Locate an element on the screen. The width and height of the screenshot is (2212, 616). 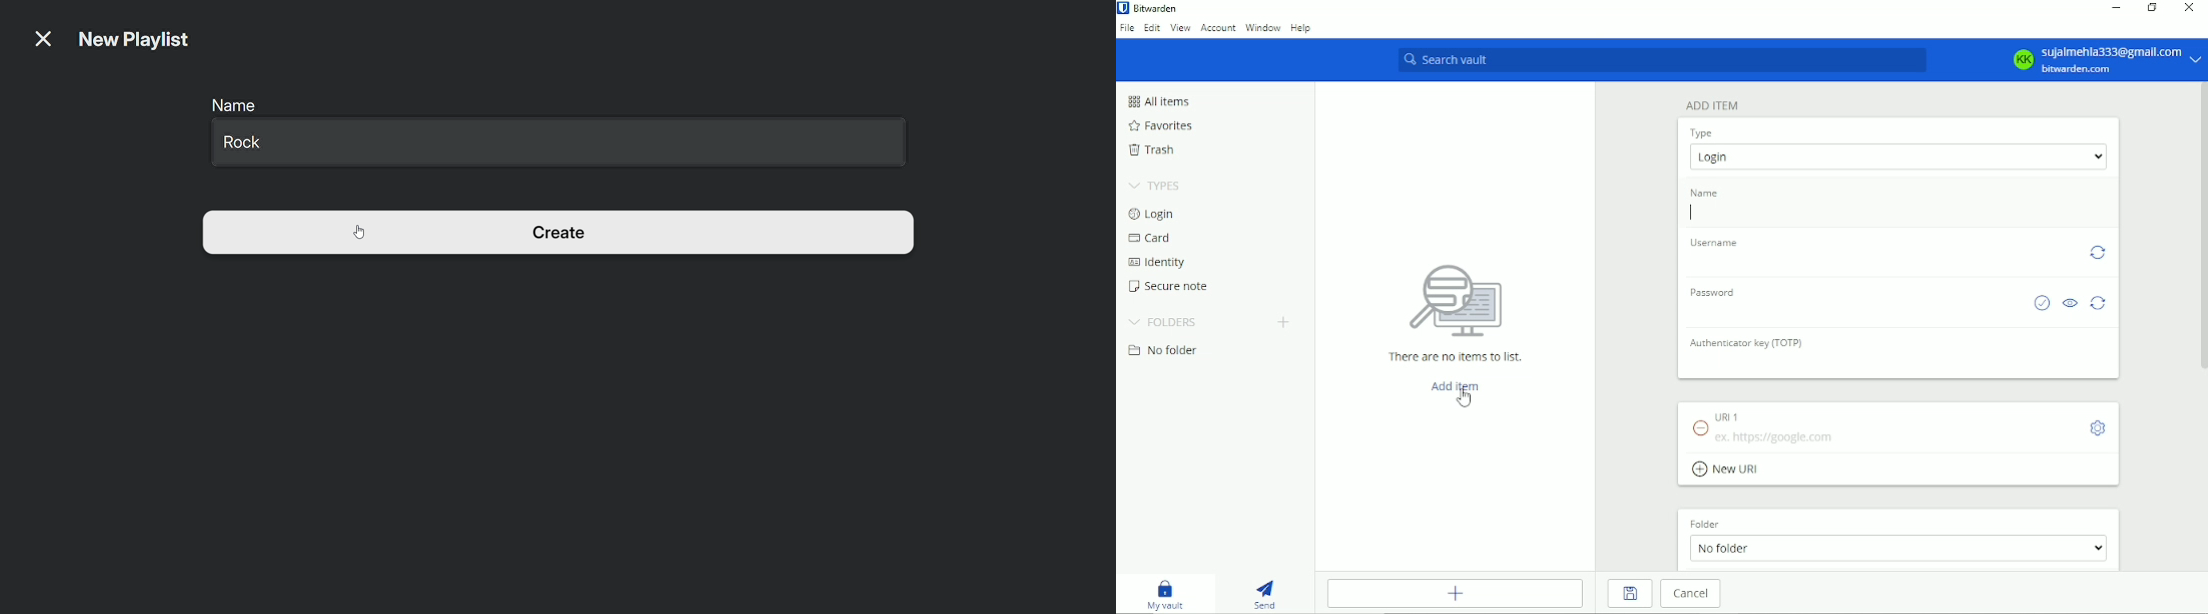
Create folder is located at coordinates (1285, 323).